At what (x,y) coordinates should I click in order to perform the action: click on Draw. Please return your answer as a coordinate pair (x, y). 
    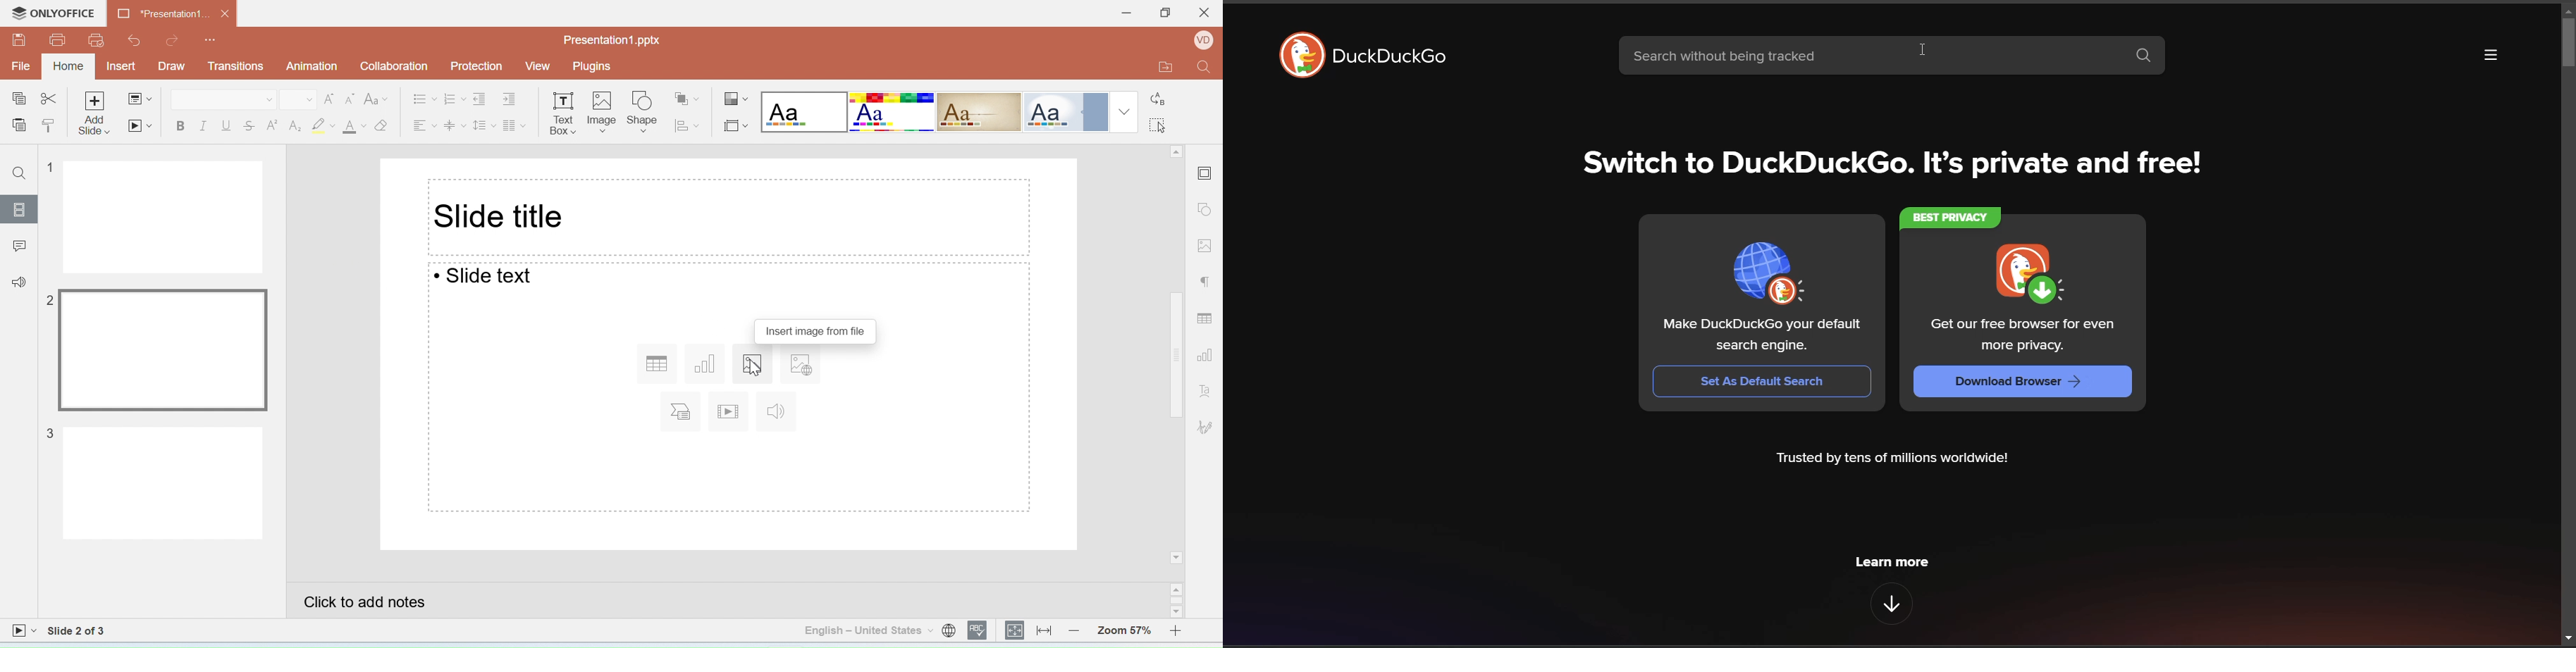
    Looking at the image, I should click on (171, 67).